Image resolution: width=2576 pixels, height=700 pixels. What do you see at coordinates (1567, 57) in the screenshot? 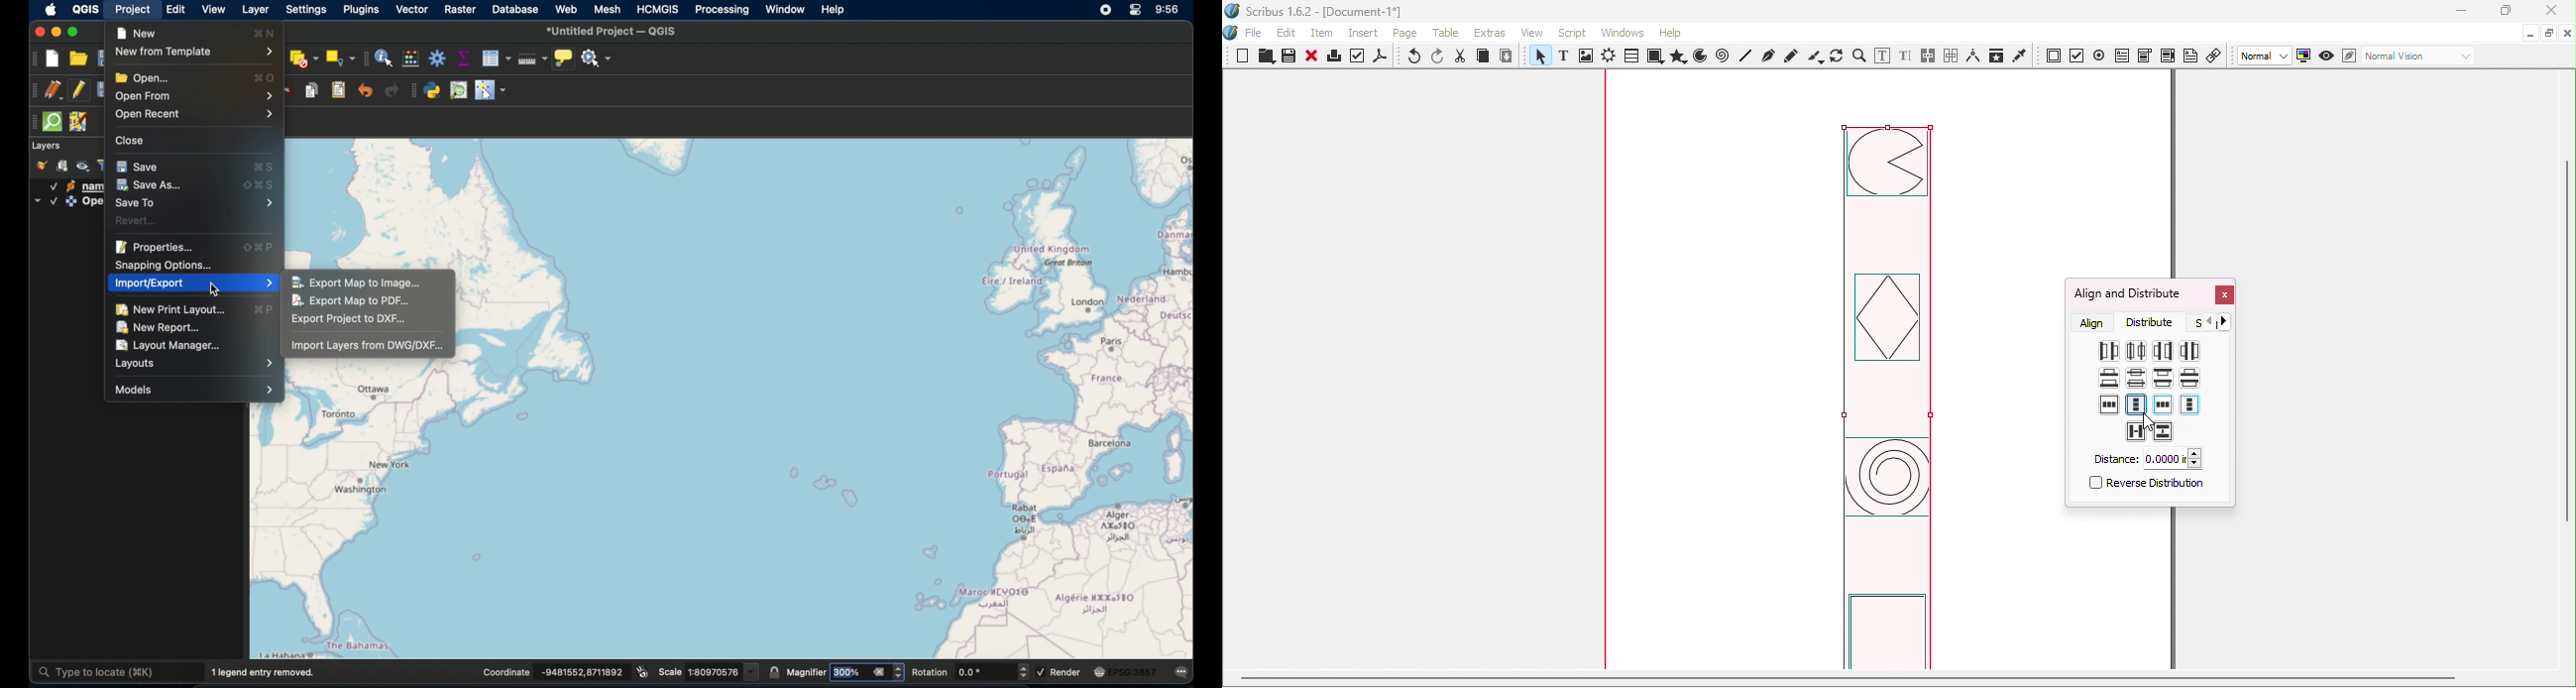
I see `Text frame` at bounding box center [1567, 57].